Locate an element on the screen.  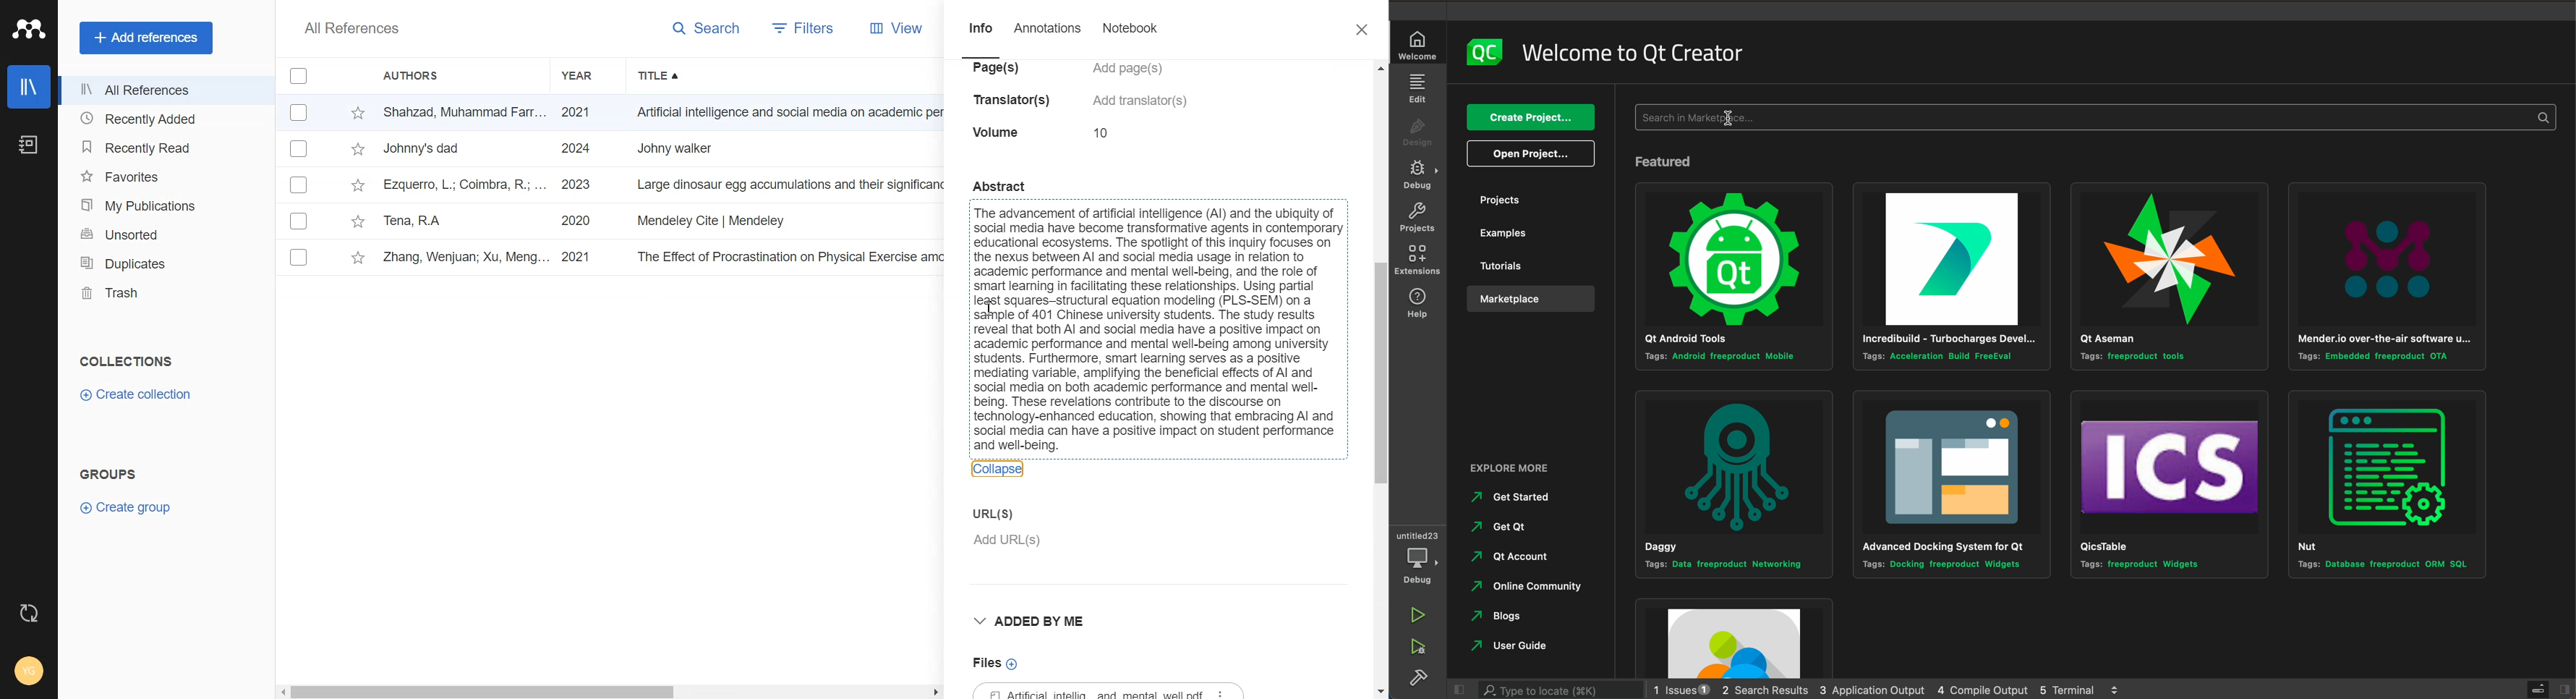
 is located at coordinates (1526, 589).